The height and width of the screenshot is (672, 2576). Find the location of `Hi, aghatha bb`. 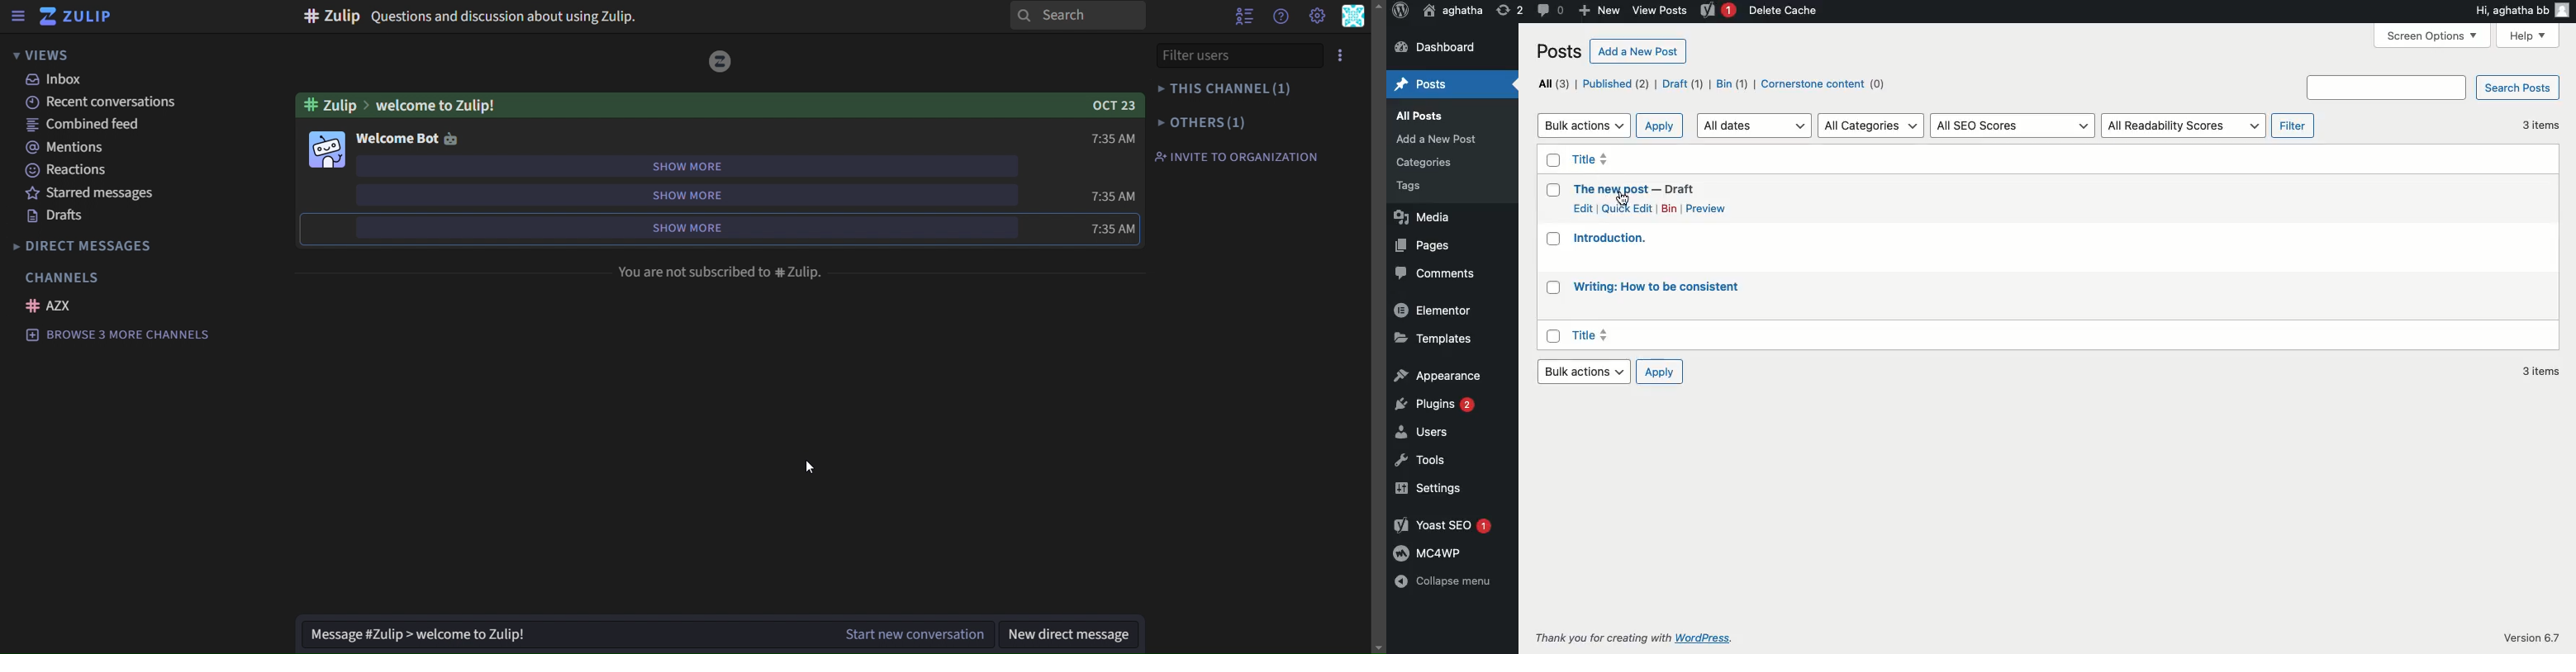

Hi, aghatha bb is located at coordinates (2509, 10).